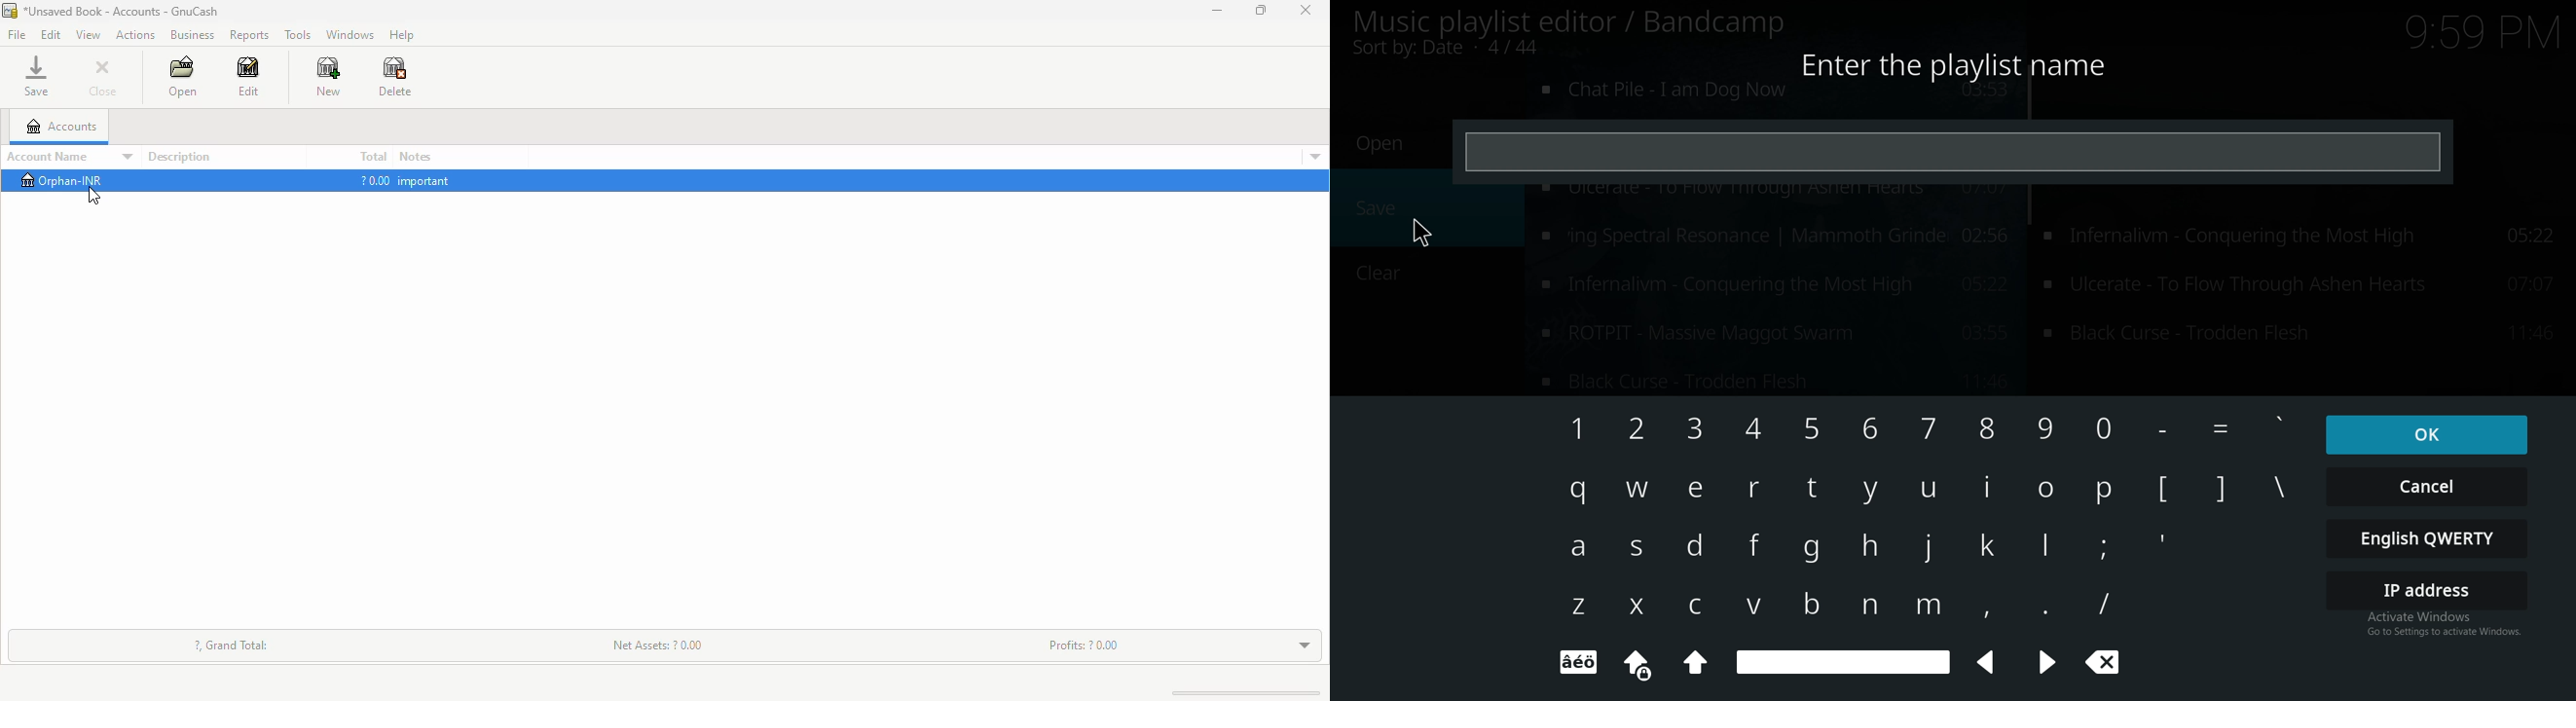 The height and width of the screenshot is (728, 2576). What do you see at coordinates (52, 34) in the screenshot?
I see `edit` at bounding box center [52, 34].